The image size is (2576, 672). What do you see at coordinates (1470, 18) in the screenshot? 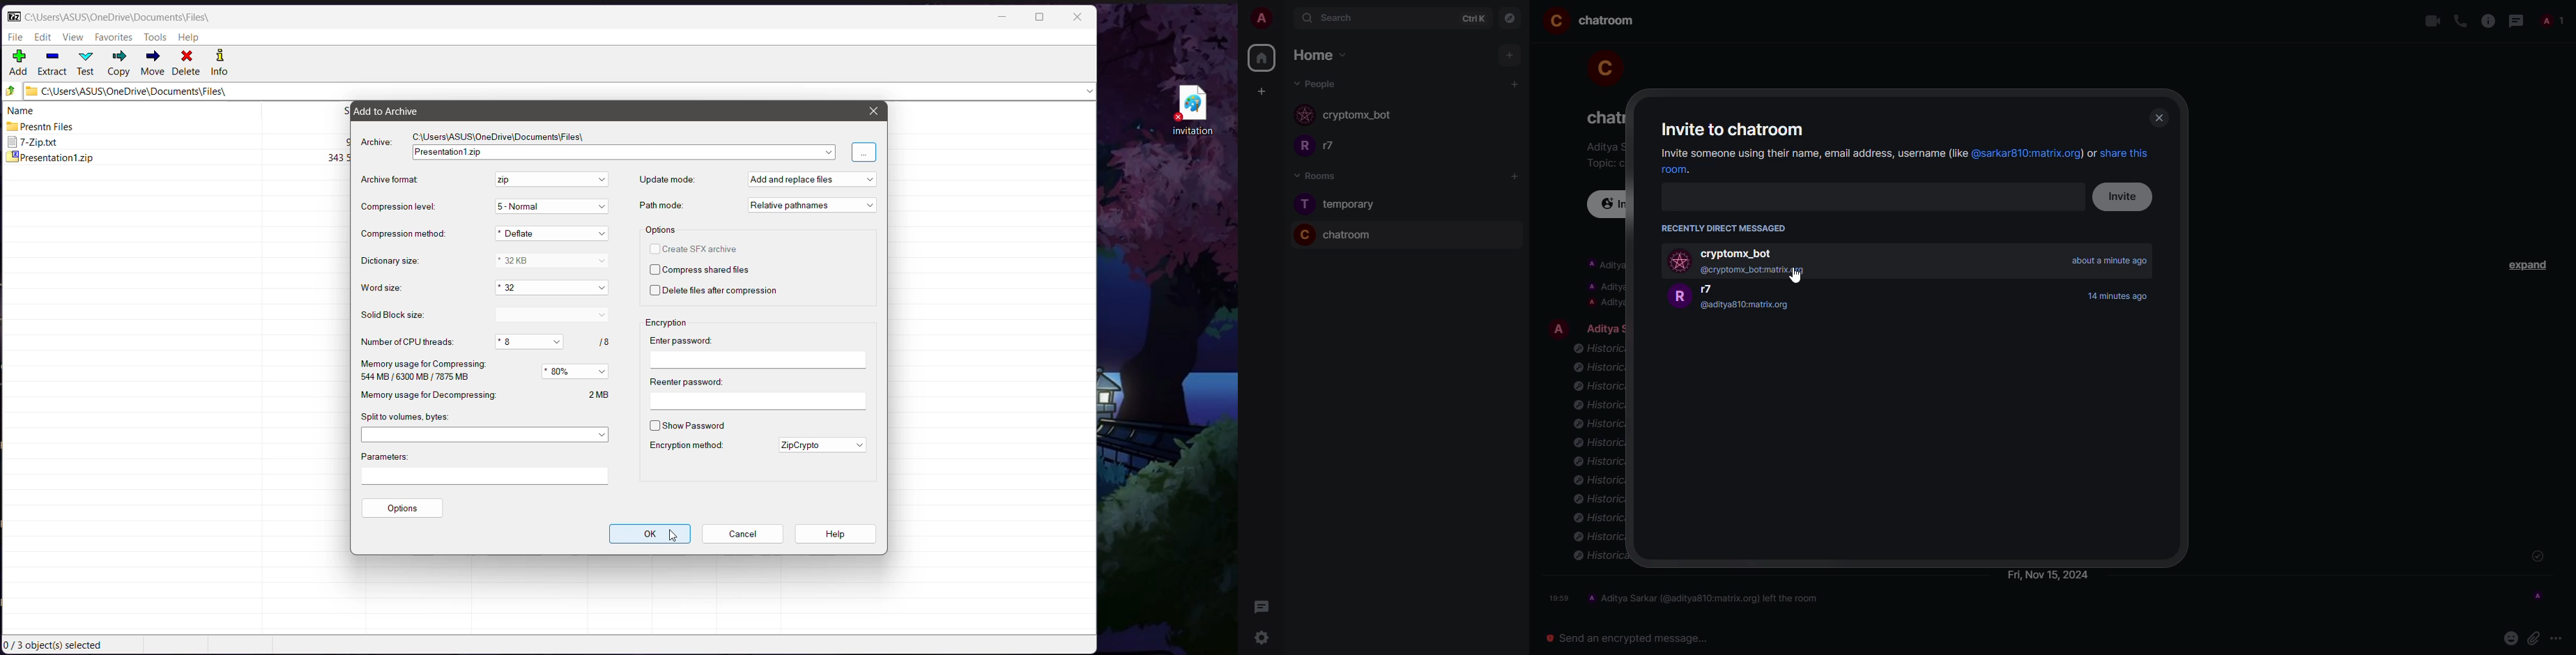
I see `ctrlK` at bounding box center [1470, 18].